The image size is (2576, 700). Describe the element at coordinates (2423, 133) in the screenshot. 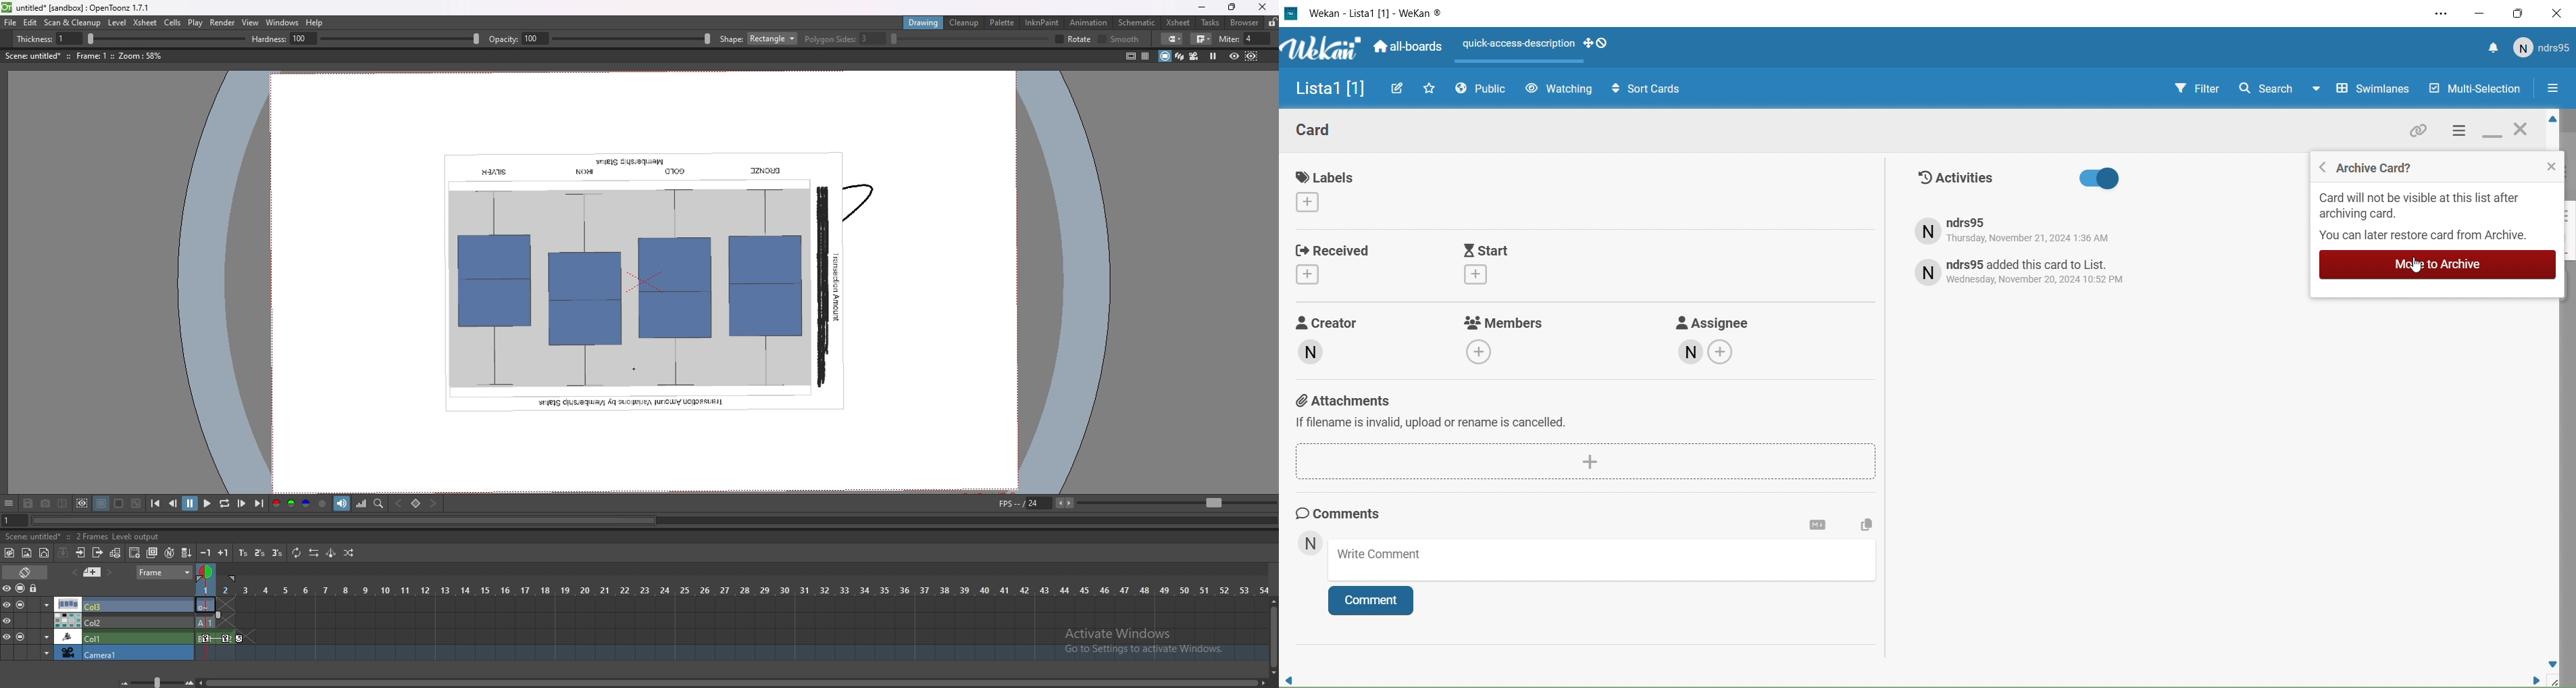

I see `Link` at that location.